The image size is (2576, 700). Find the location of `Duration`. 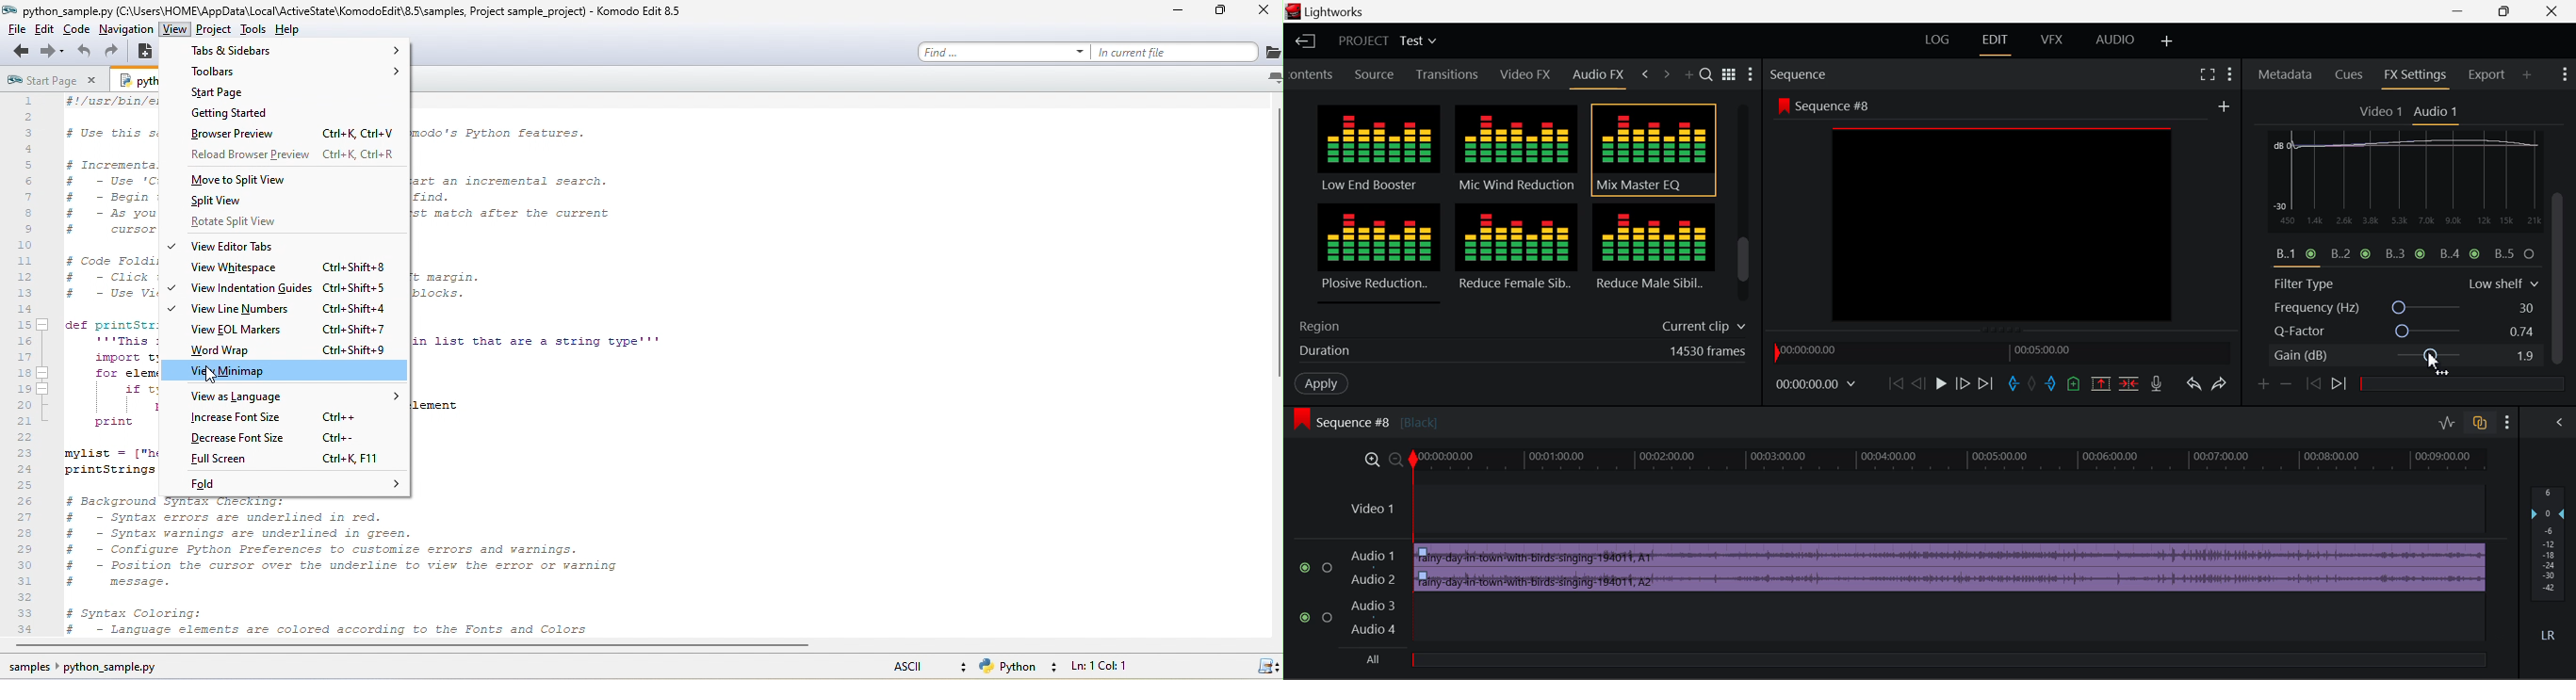

Duration is located at coordinates (1518, 353).